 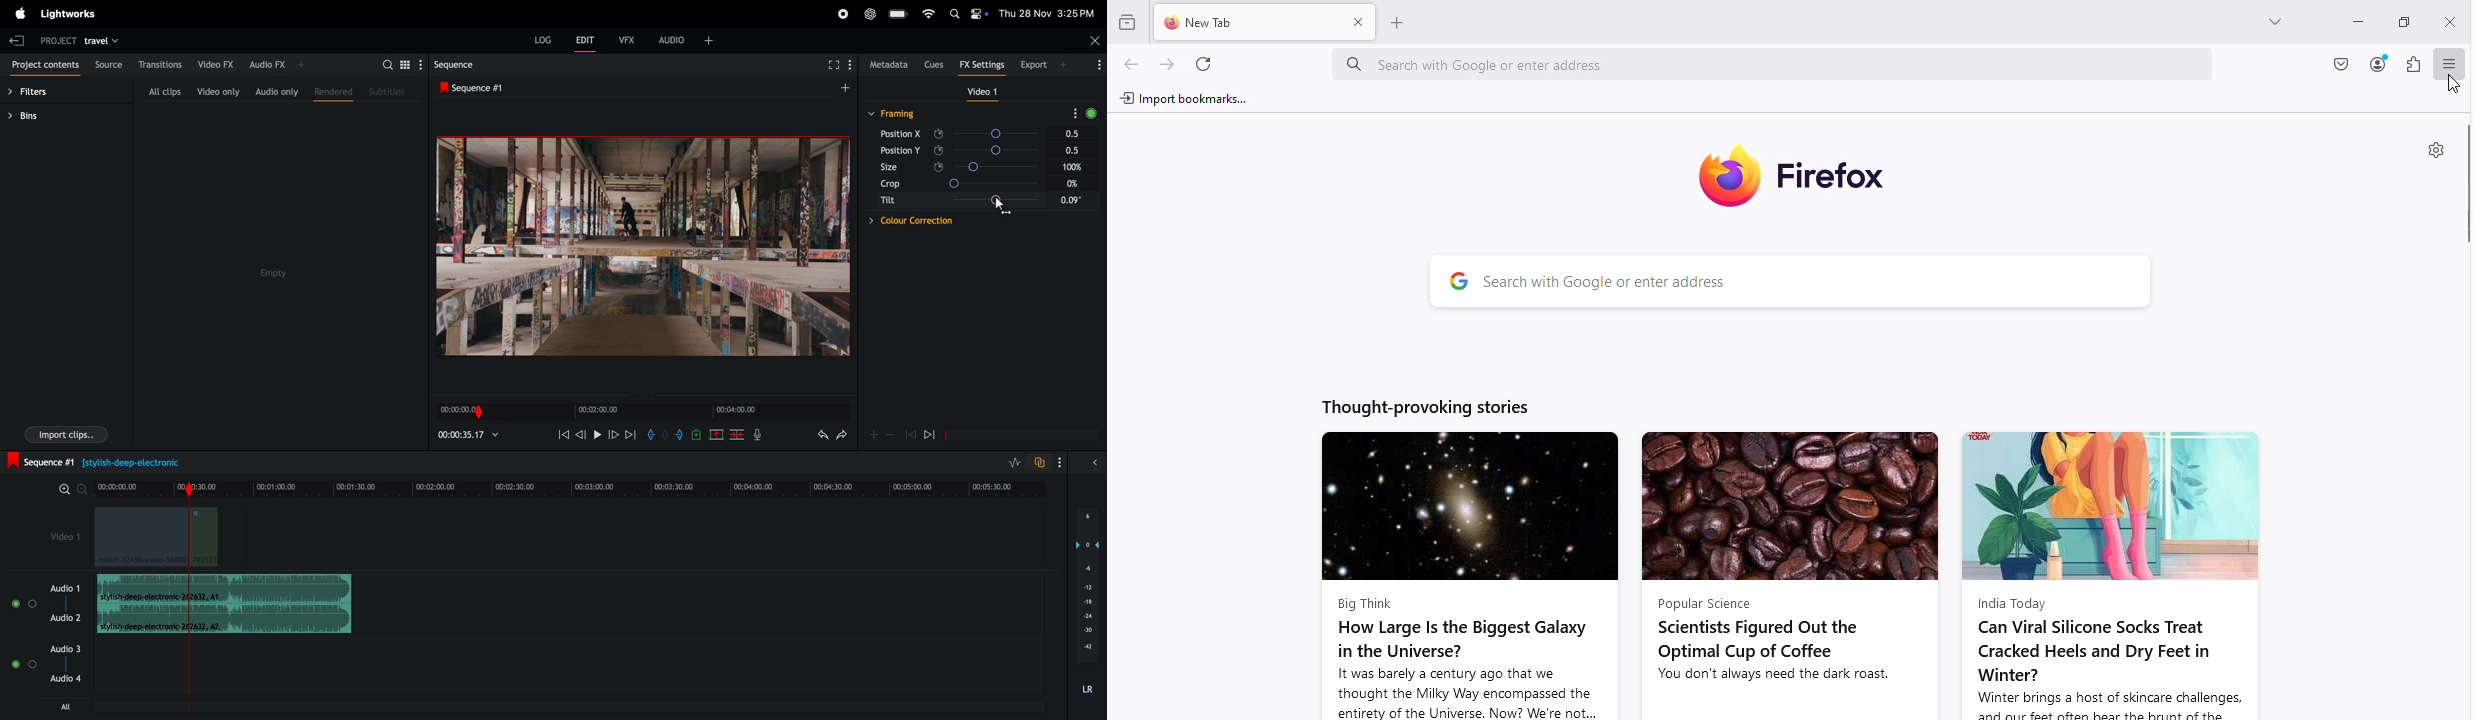 What do you see at coordinates (1430, 406) in the screenshot?
I see `Thought-provoking stories` at bounding box center [1430, 406].